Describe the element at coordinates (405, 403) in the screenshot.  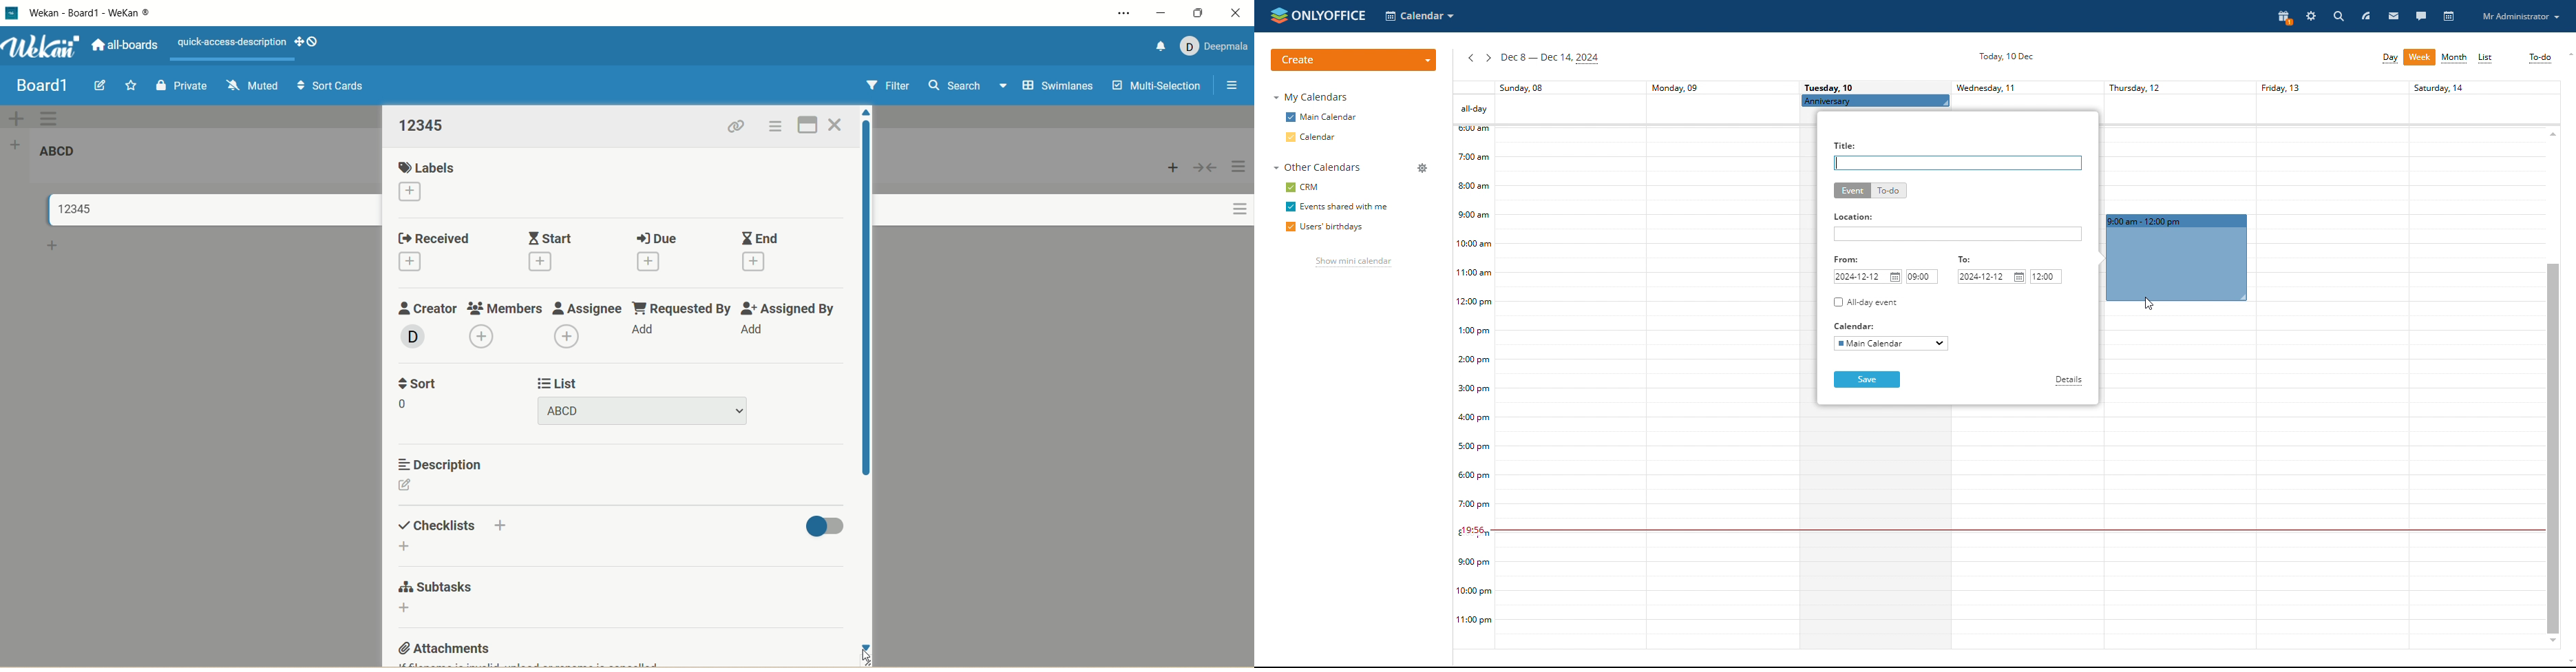
I see `number` at that location.